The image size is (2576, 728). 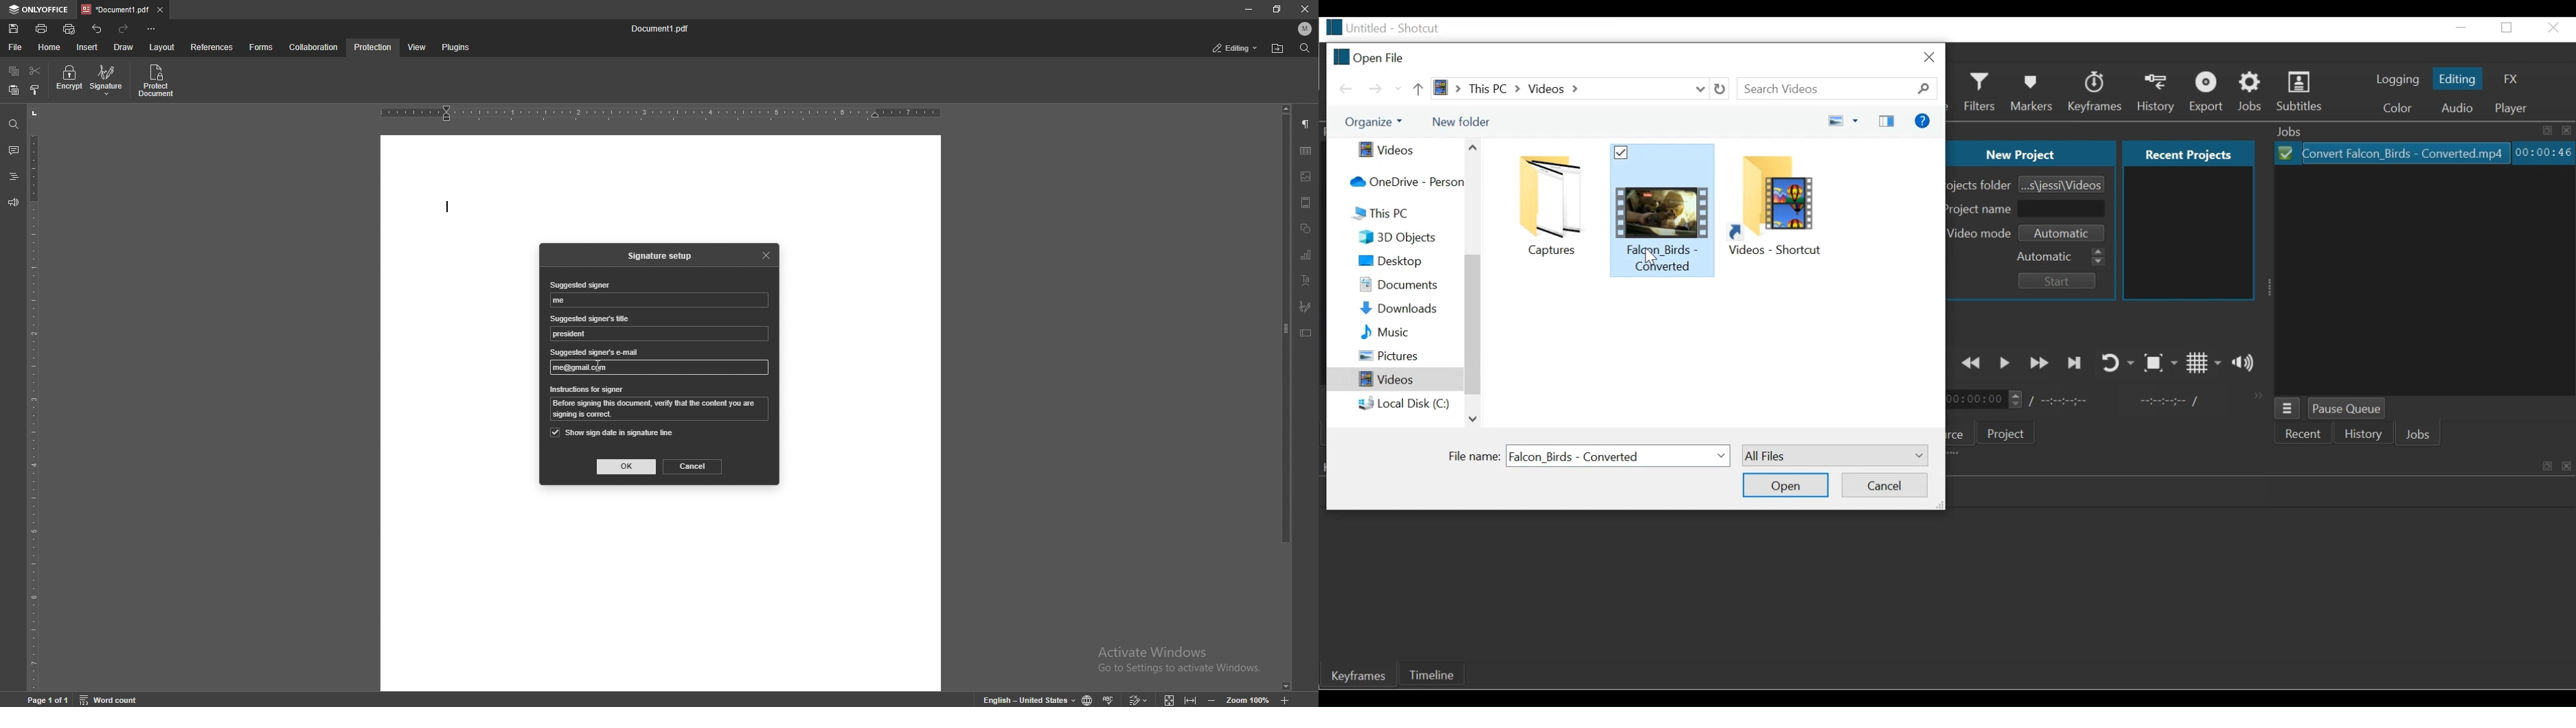 What do you see at coordinates (36, 90) in the screenshot?
I see `copy style` at bounding box center [36, 90].